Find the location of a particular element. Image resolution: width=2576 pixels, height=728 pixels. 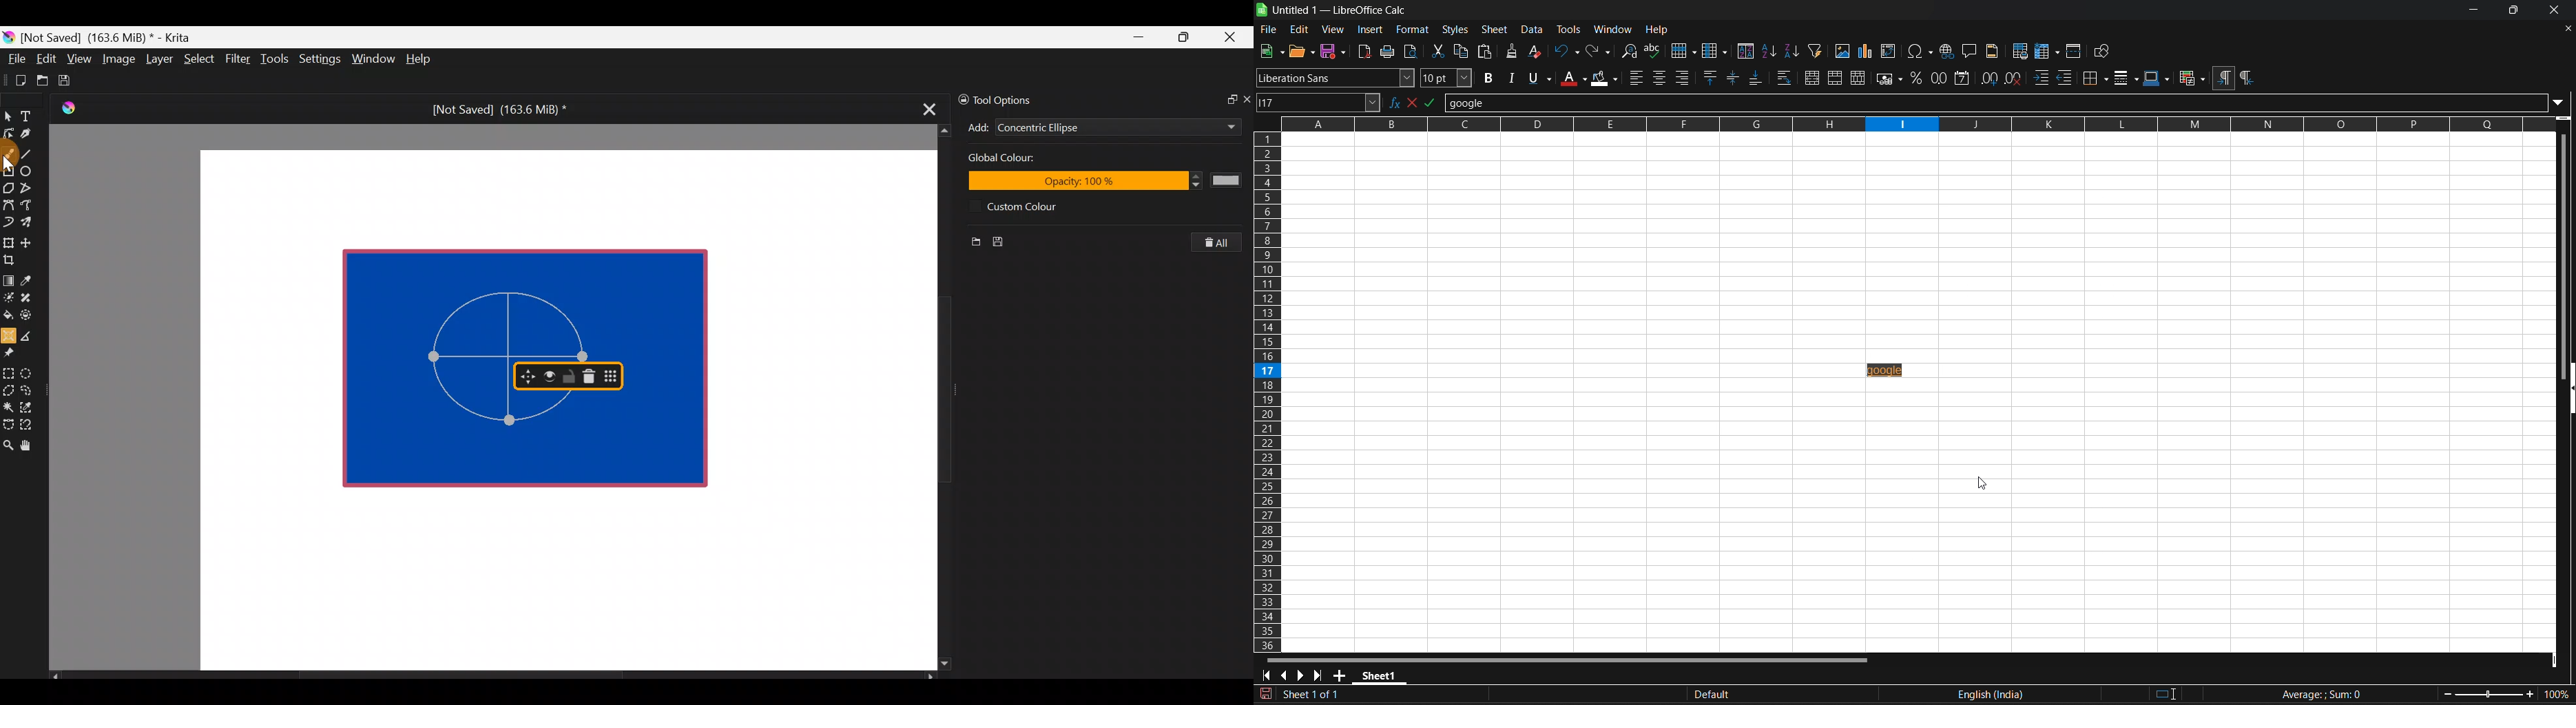

Smart patch tool is located at coordinates (30, 297).